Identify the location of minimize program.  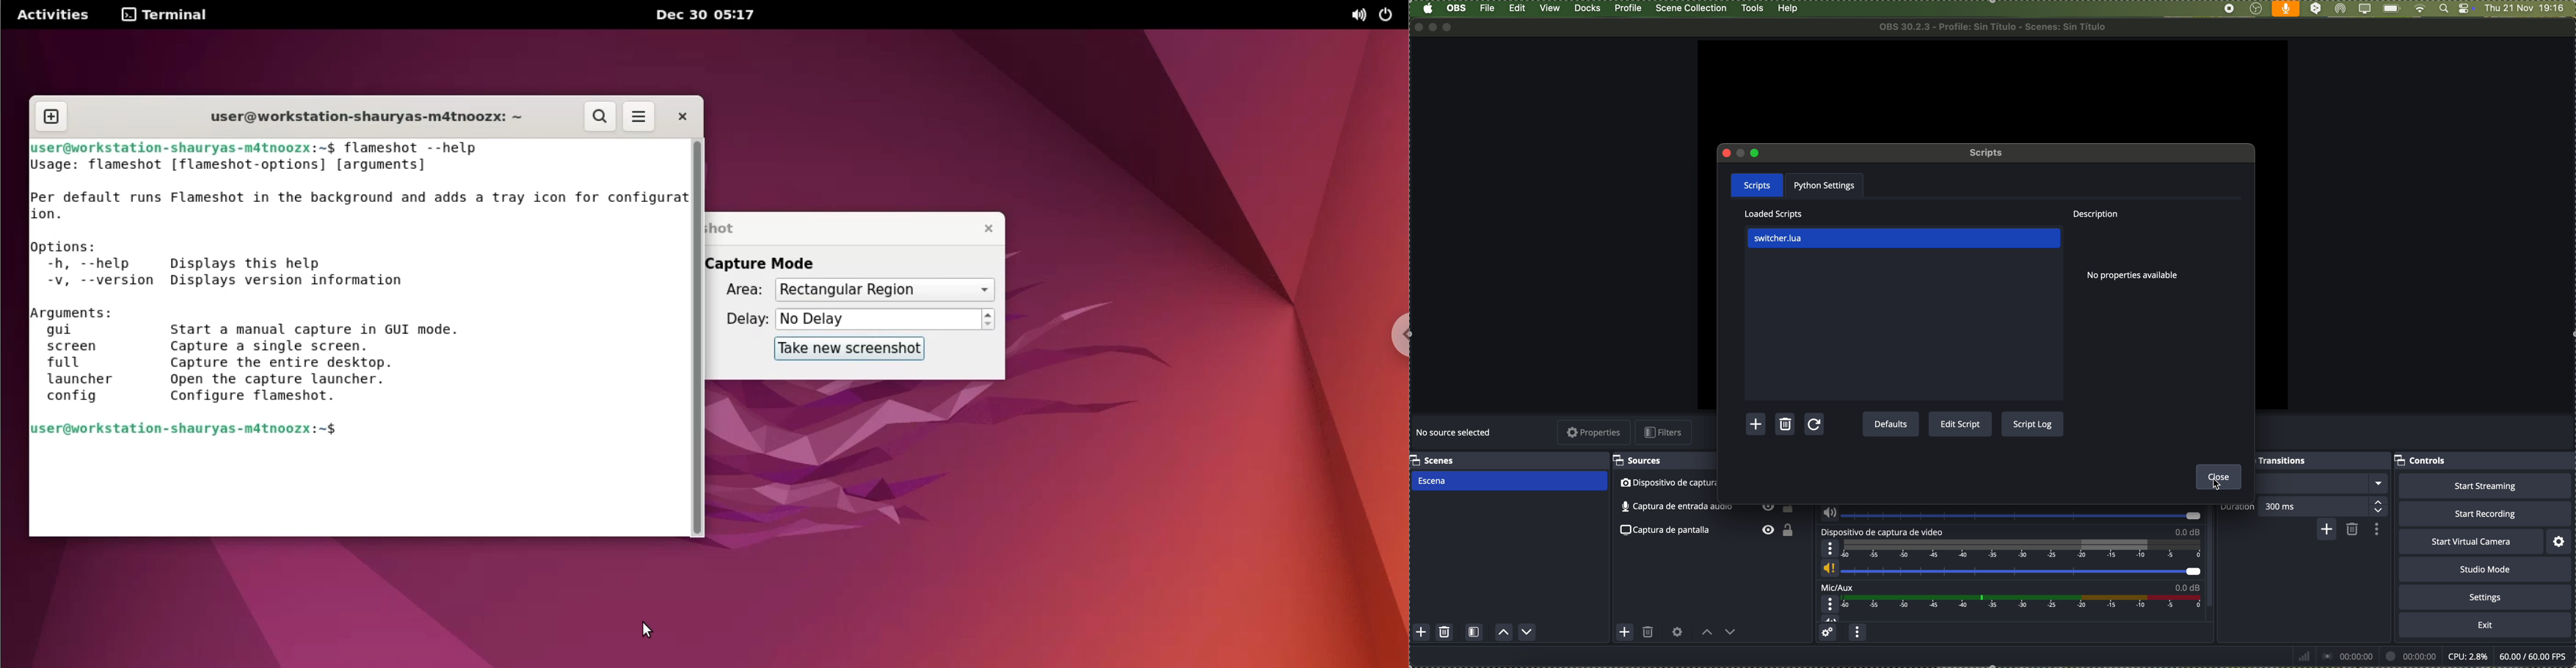
(1434, 27).